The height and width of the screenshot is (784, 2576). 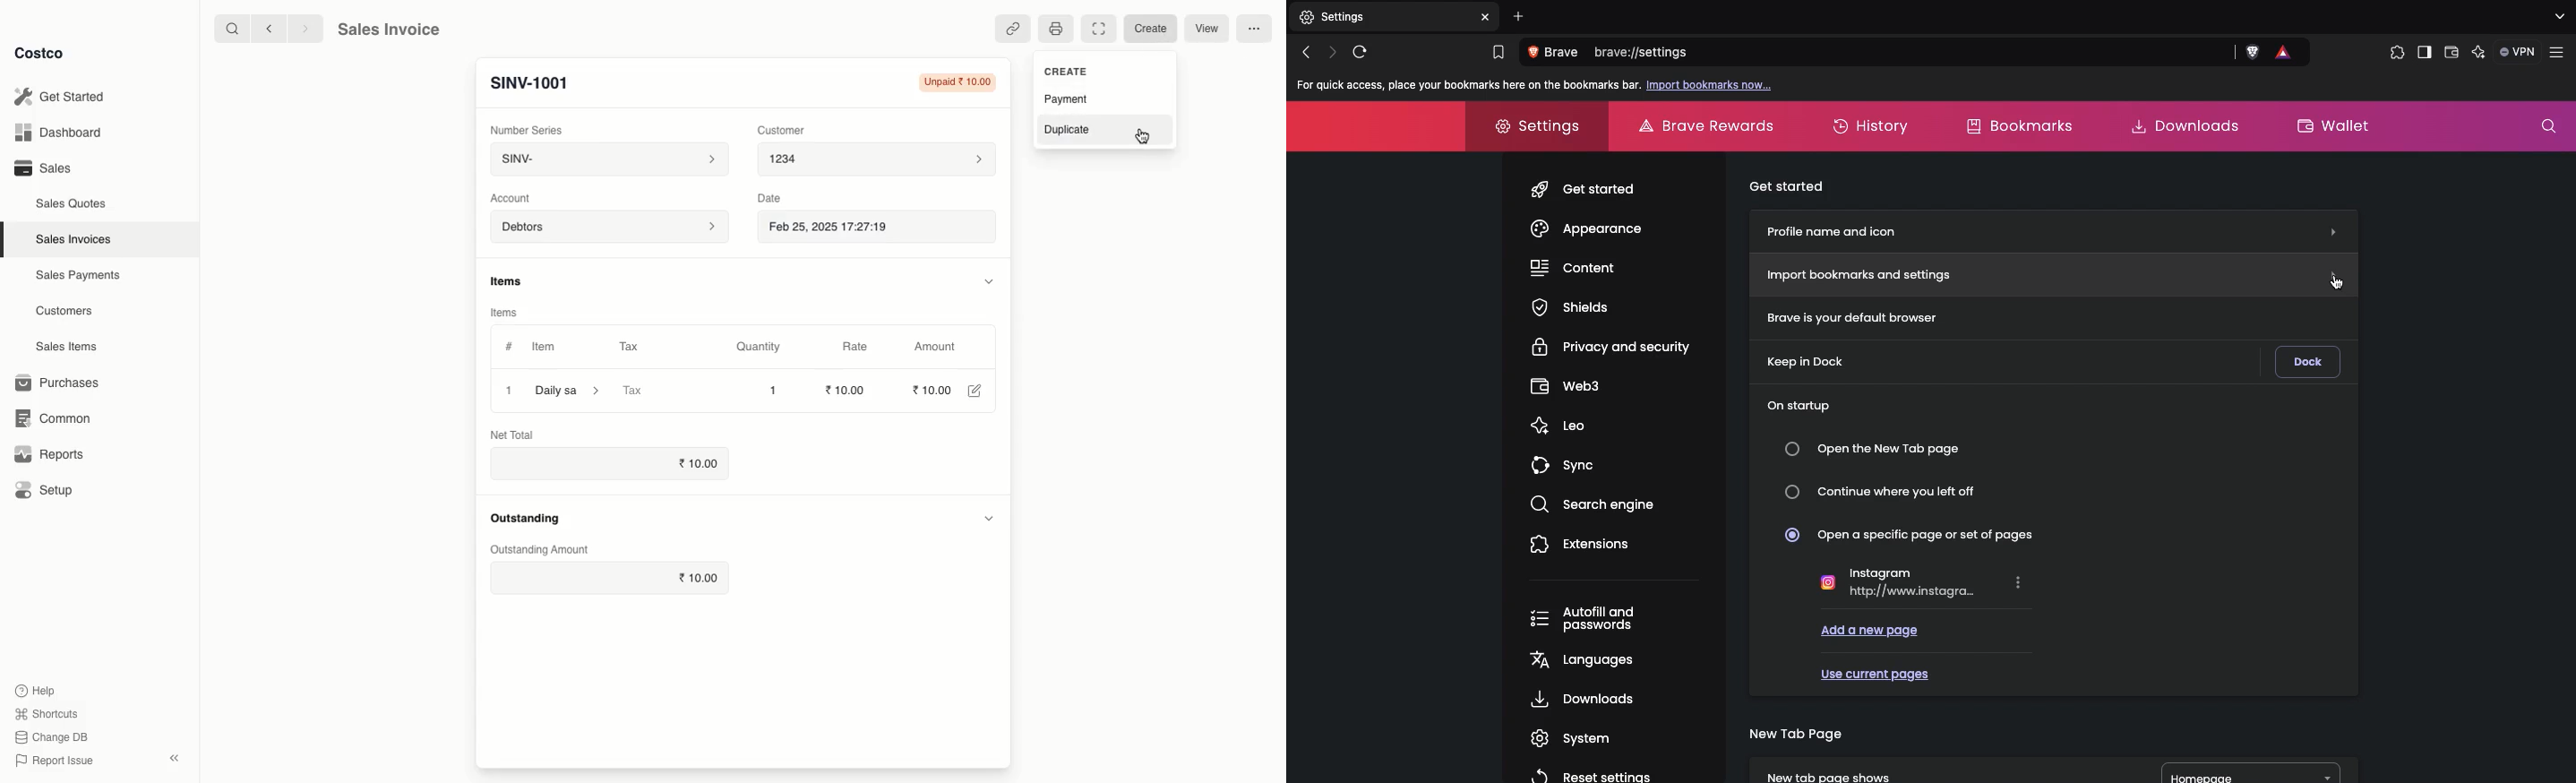 What do you see at coordinates (74, 276) in the screenshot?
I see `Sales Payments` at bounding box center [74, 276].